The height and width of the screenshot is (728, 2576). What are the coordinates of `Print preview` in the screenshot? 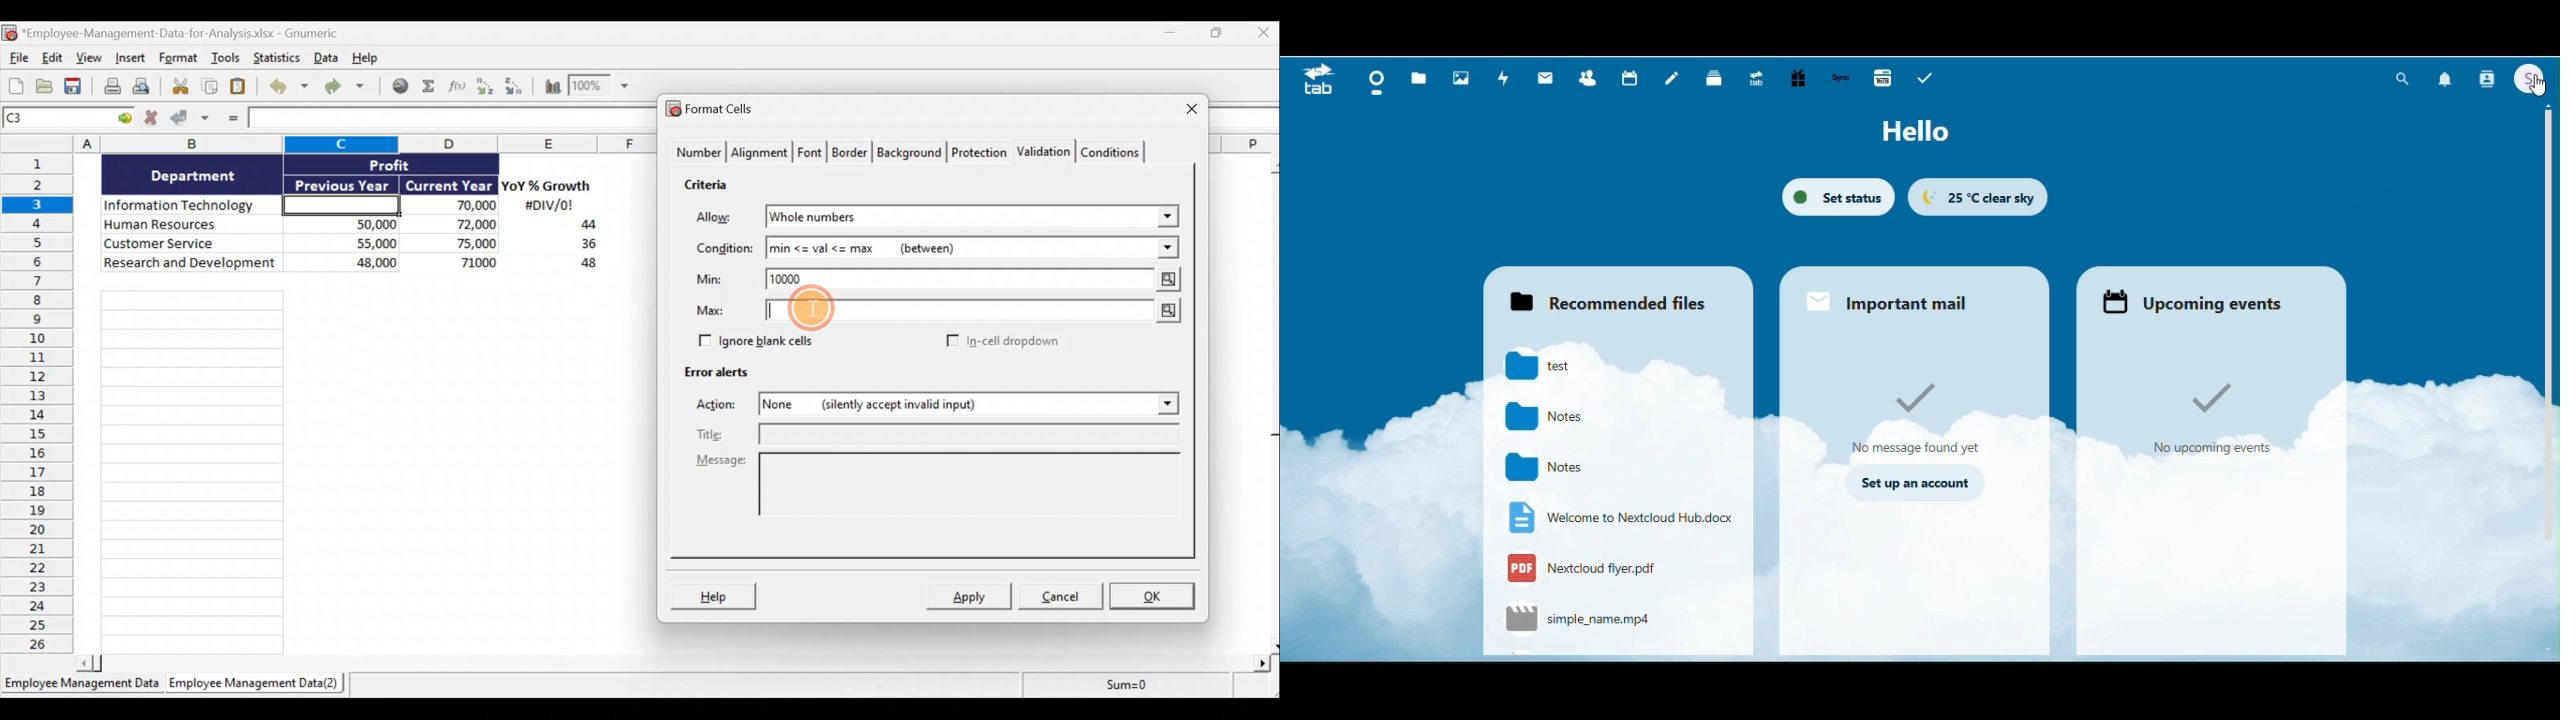 It's located at (149, 89).